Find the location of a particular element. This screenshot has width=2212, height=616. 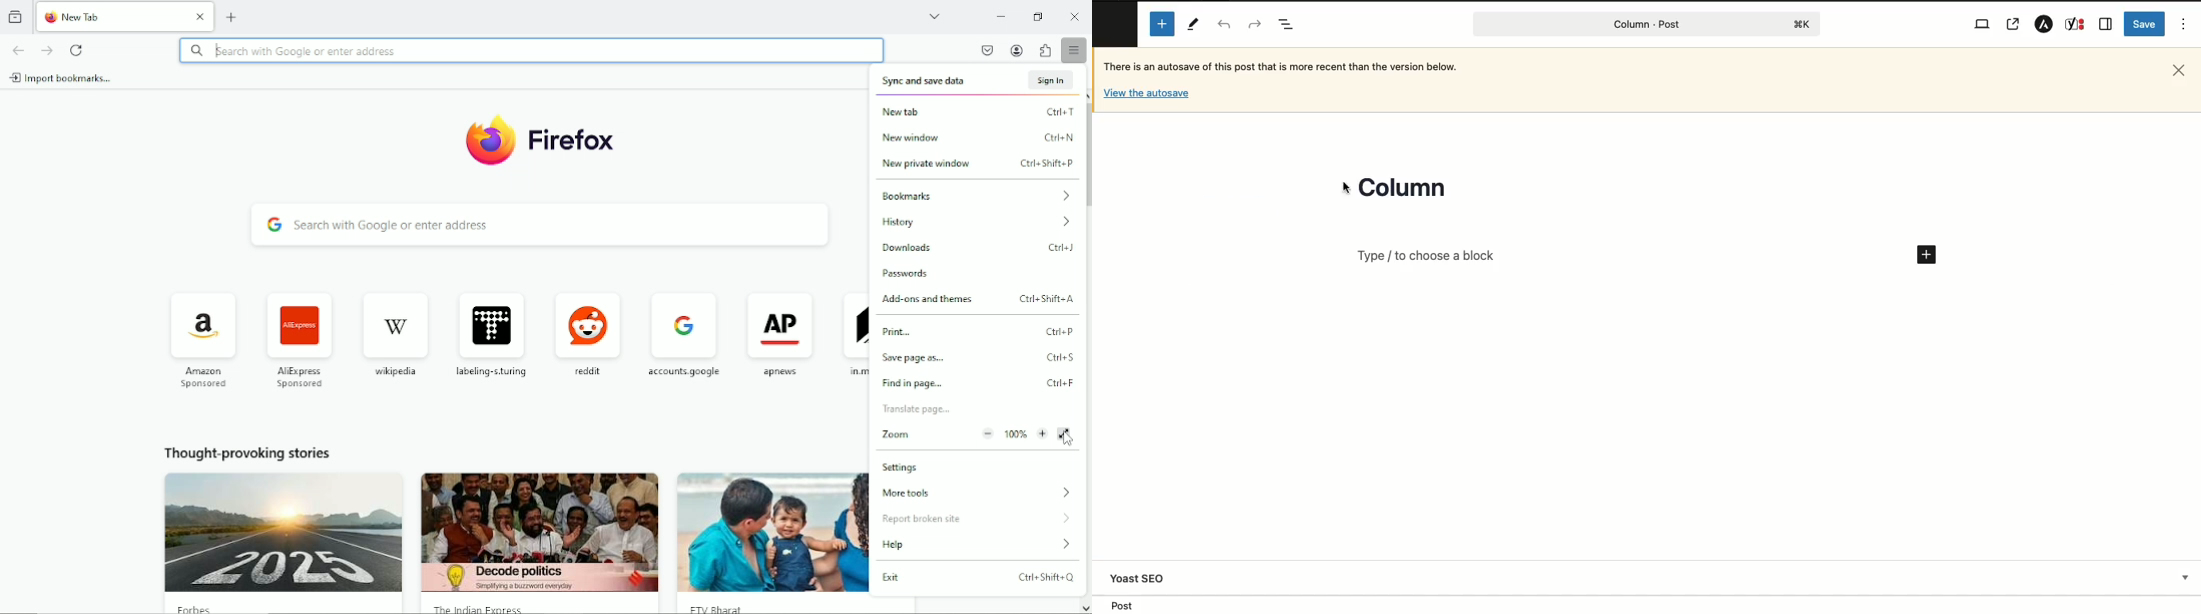

Search with google or enter address is located at coordinates (532, 50).